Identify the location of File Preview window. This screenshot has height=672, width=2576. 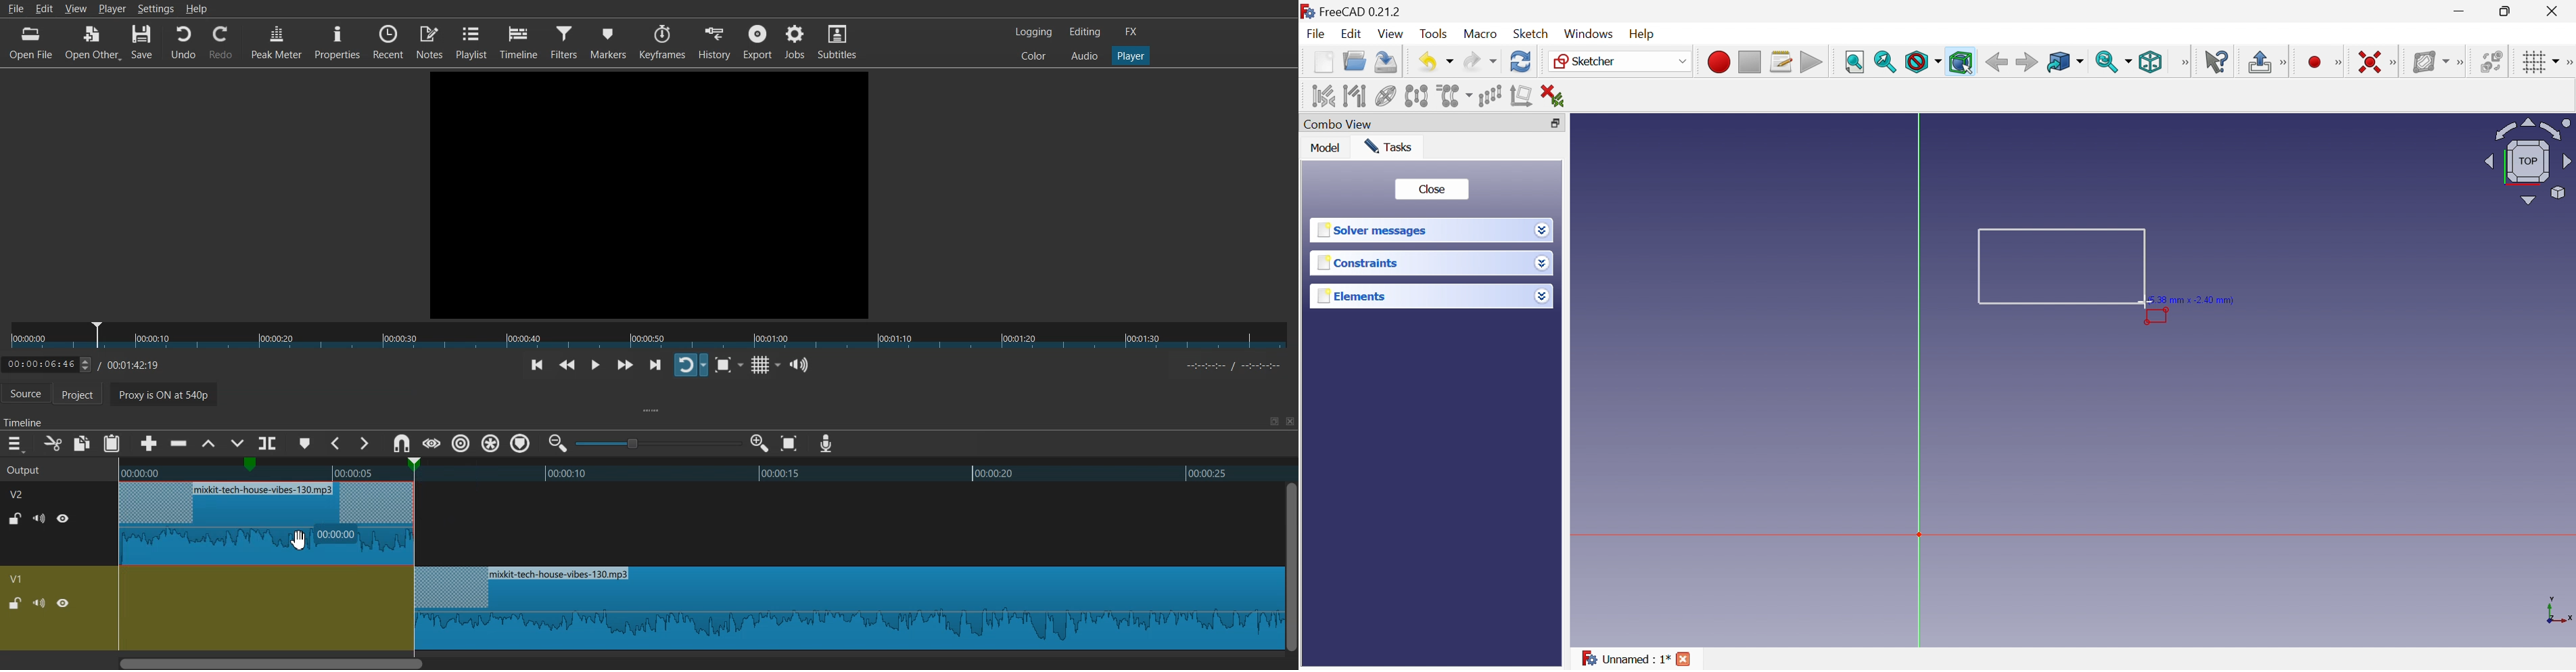
(652, 193).